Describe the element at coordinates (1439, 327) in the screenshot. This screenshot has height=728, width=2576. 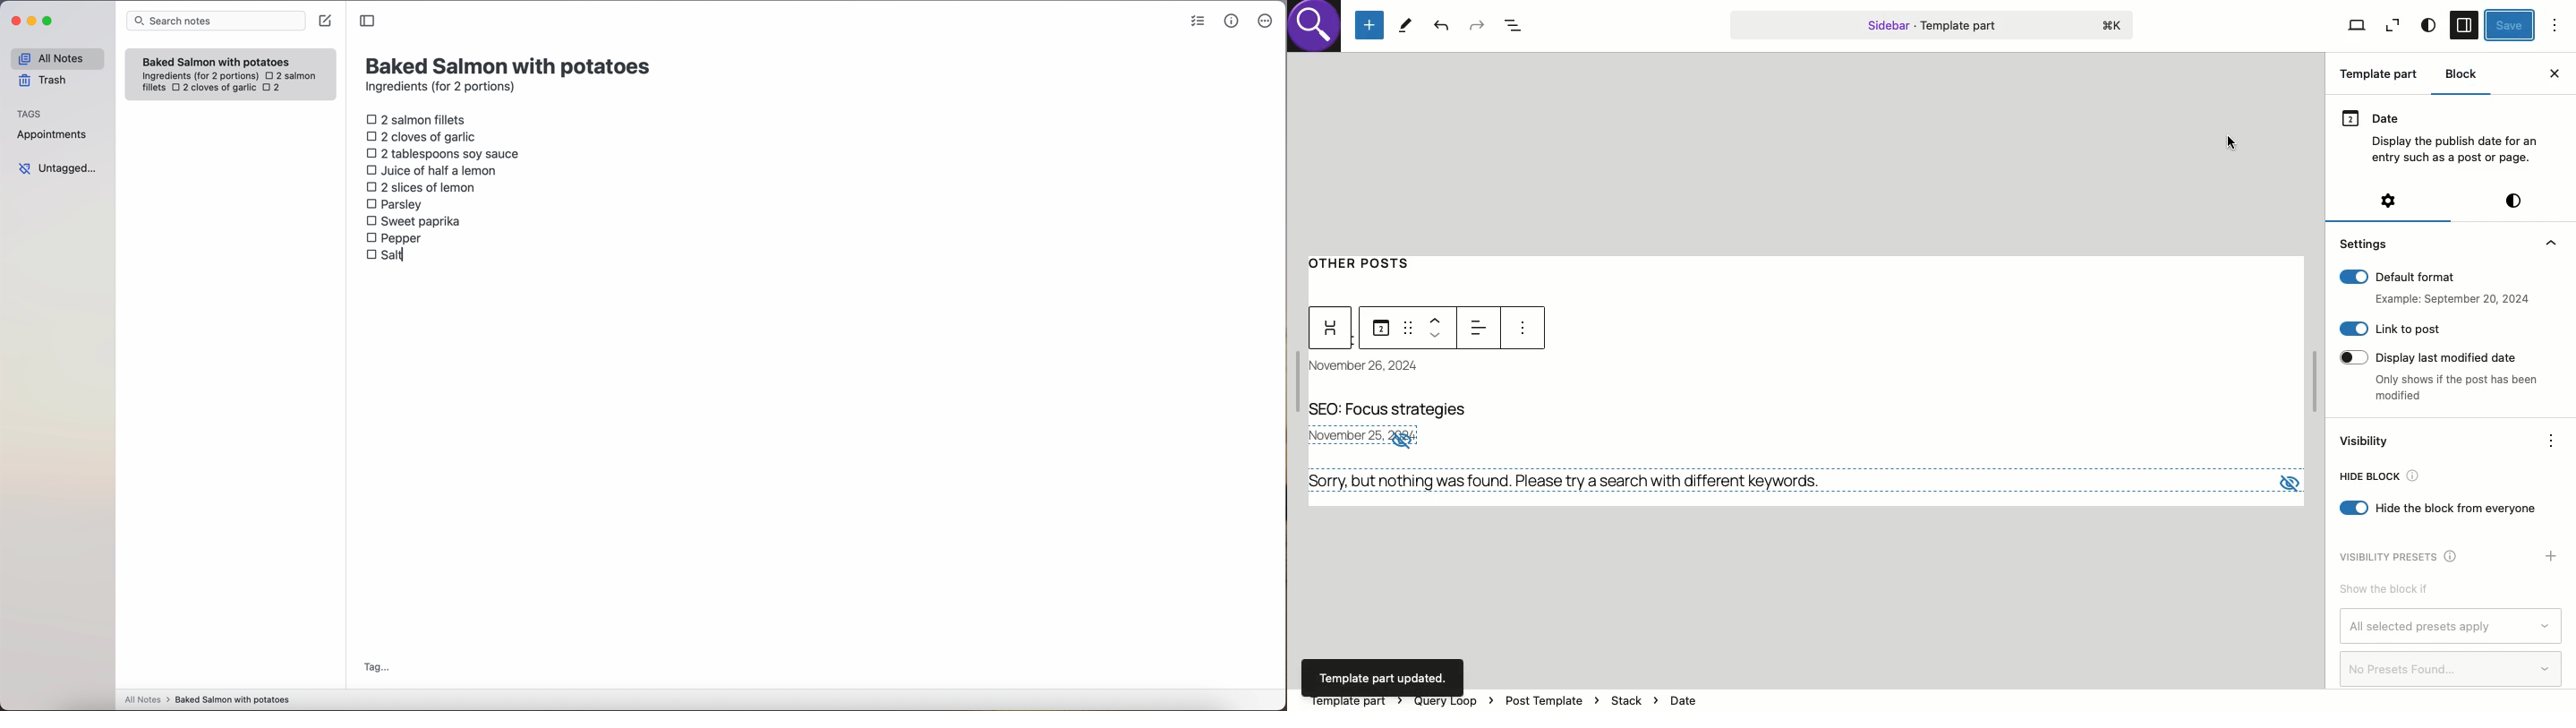
I see `Move up down` at that location.